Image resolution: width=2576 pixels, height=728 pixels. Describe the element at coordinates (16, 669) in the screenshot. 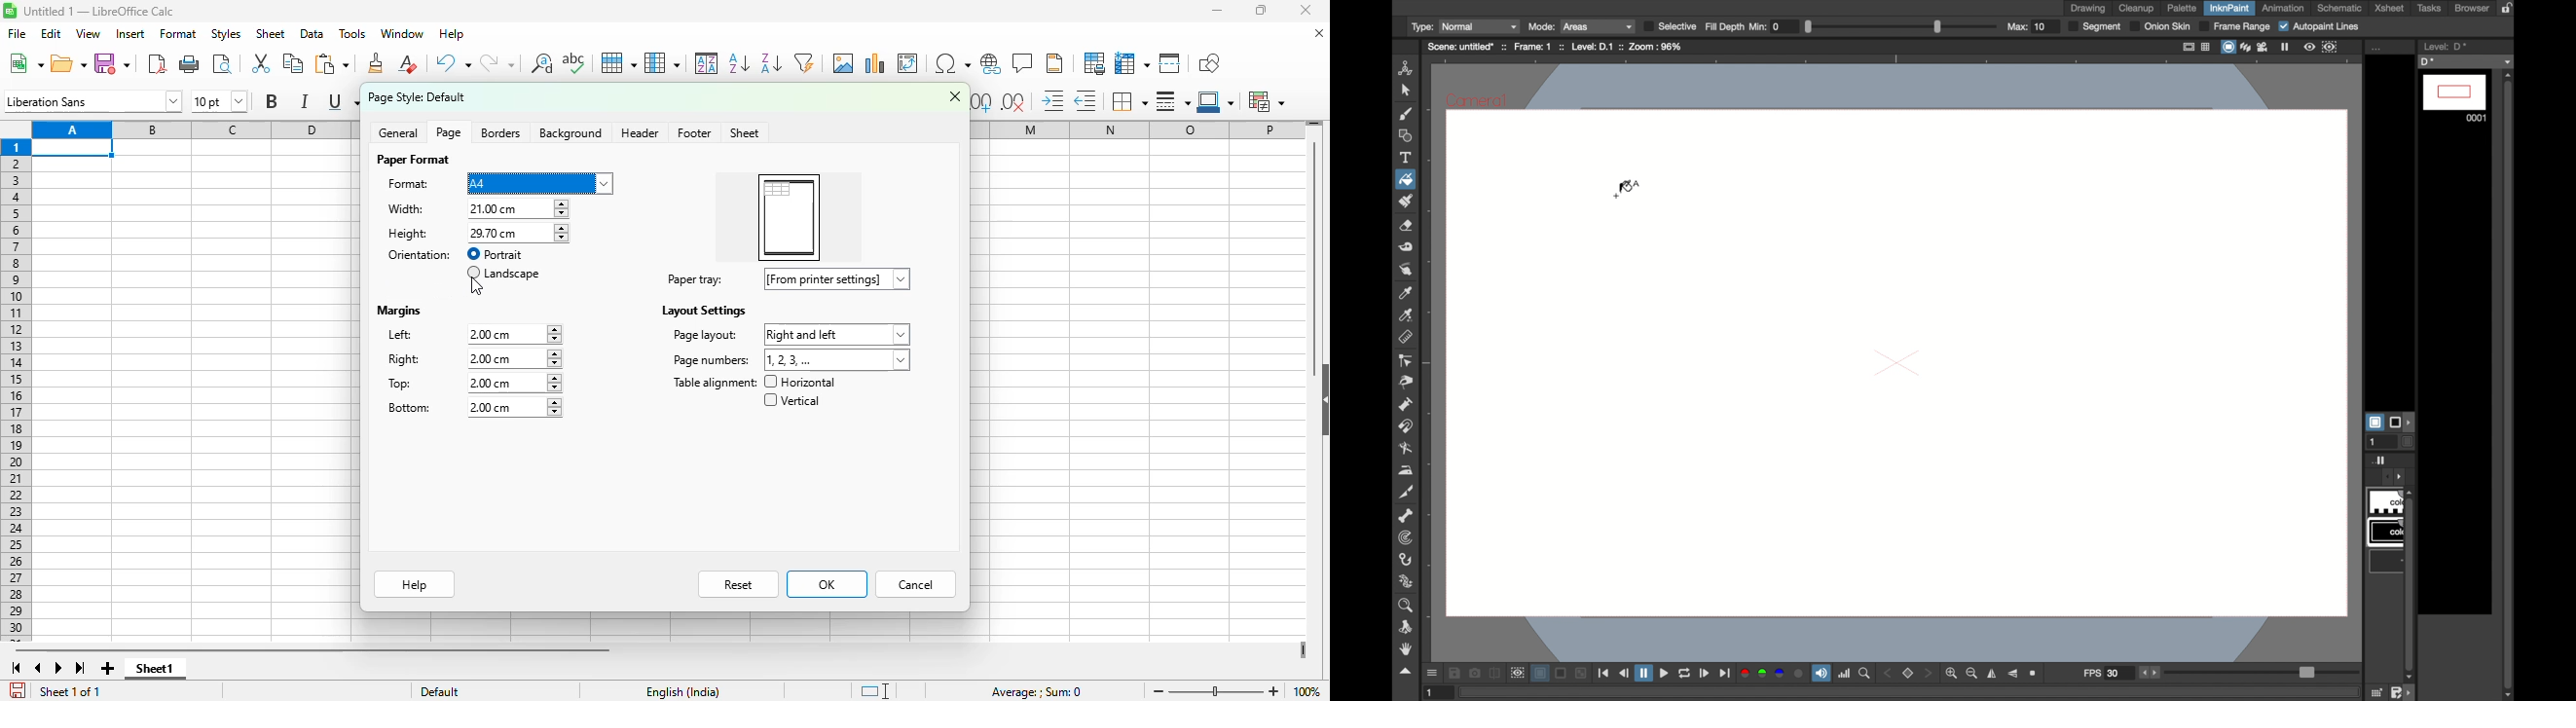

I see `scroll to first sheet` at that location.